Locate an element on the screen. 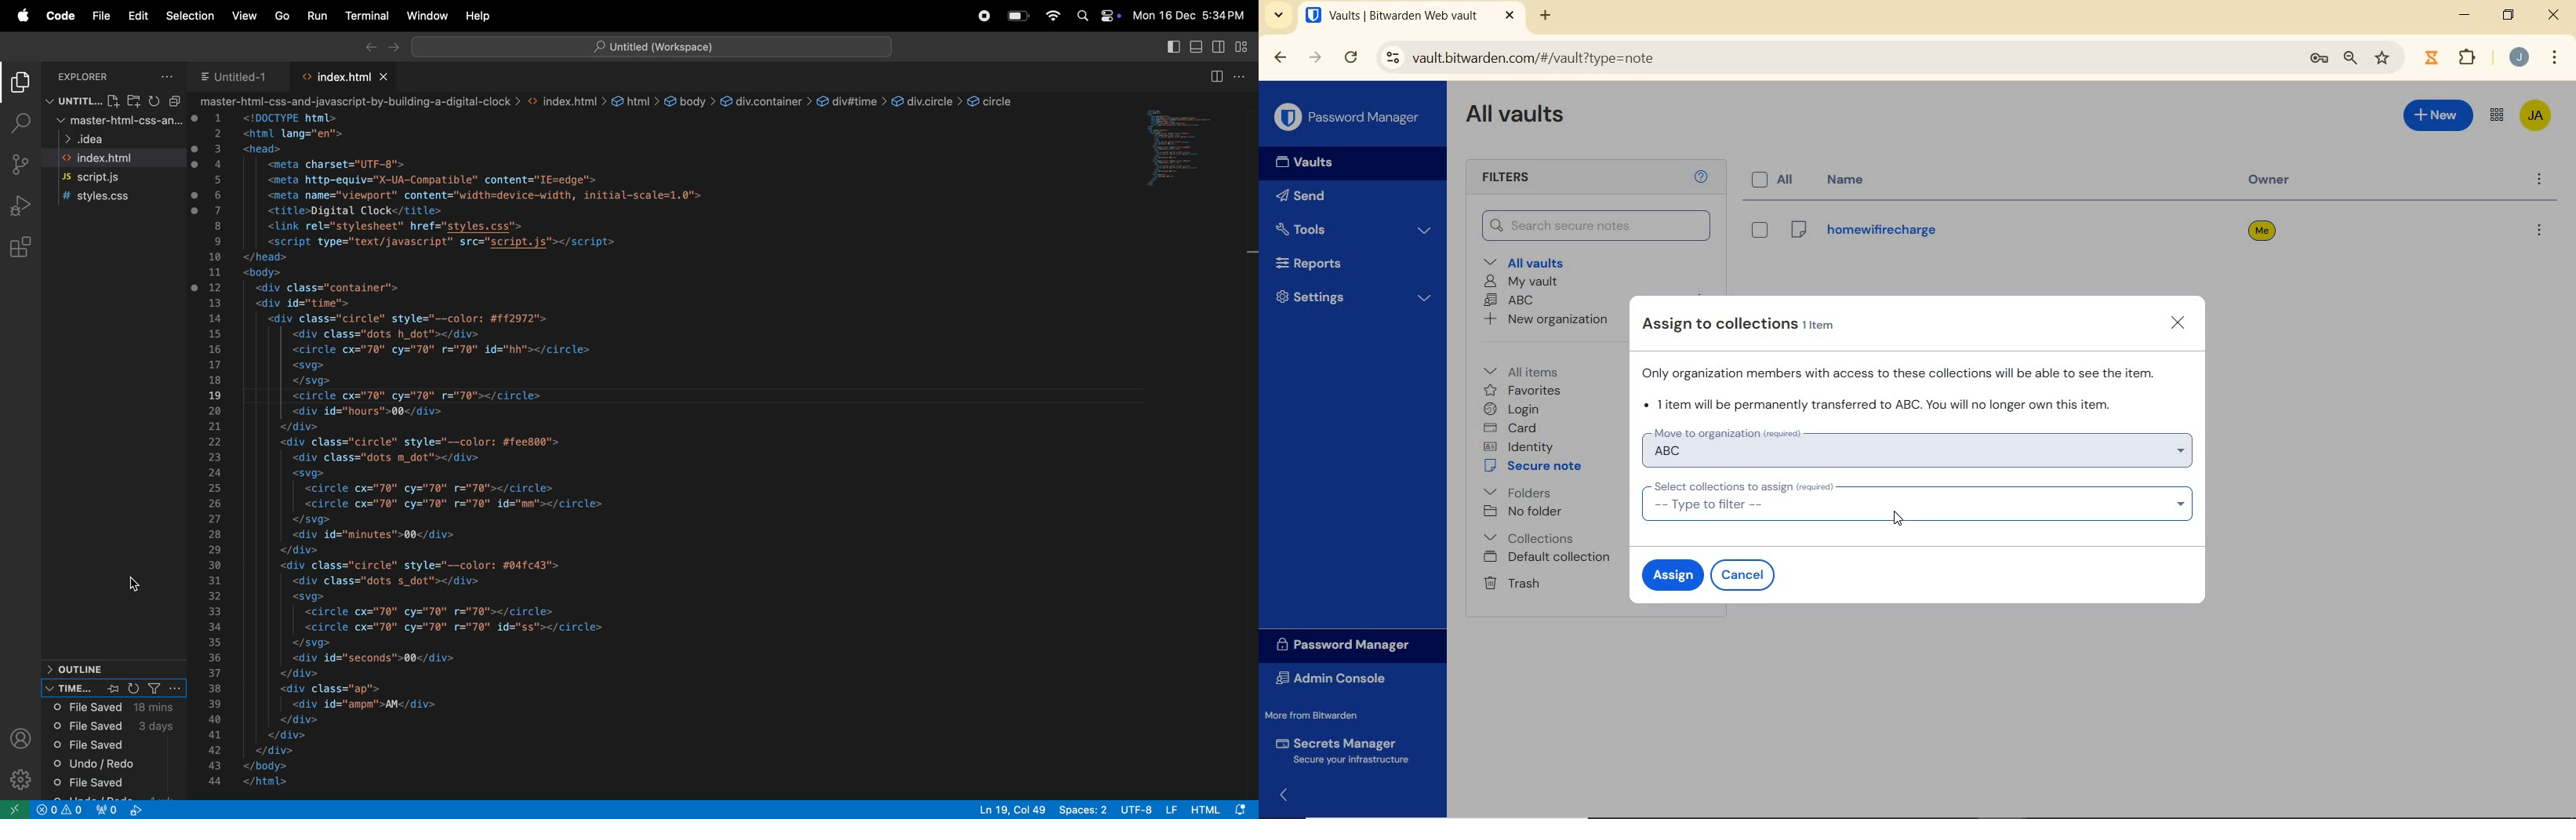 Image resolution: width=2576 pixels, height=840 pixels. index.html is located at coordinates (102, 158).